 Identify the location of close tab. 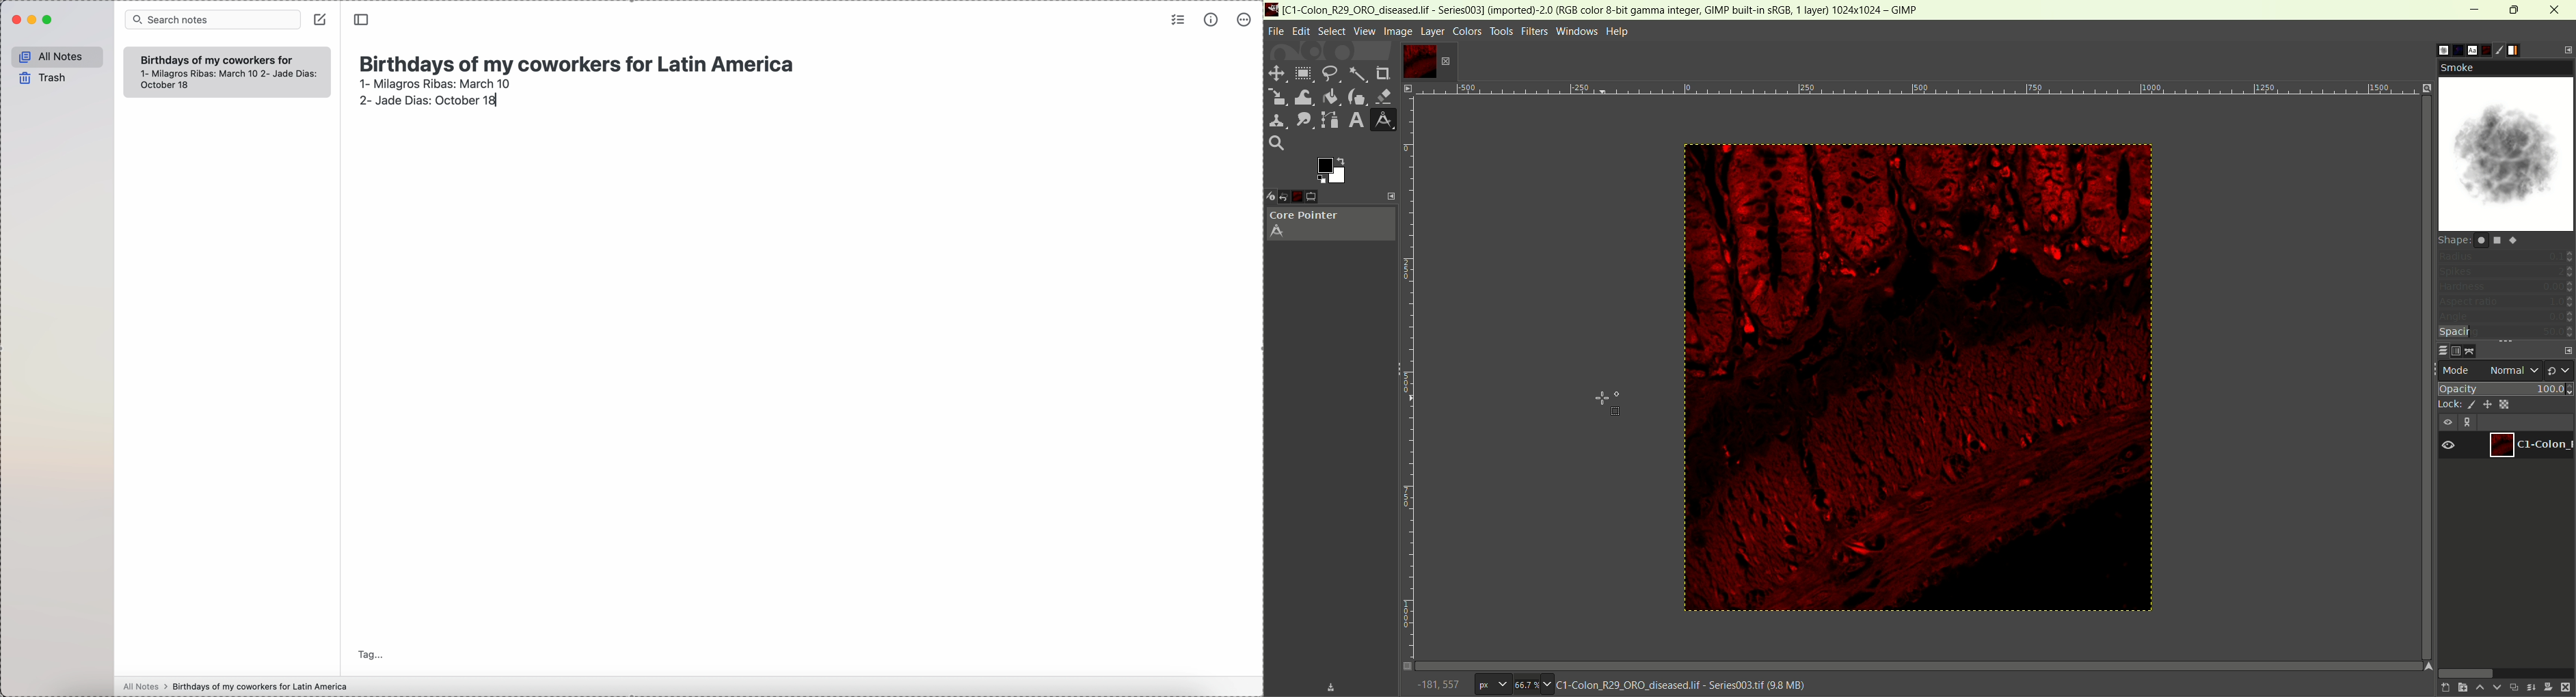
(1445, 62).